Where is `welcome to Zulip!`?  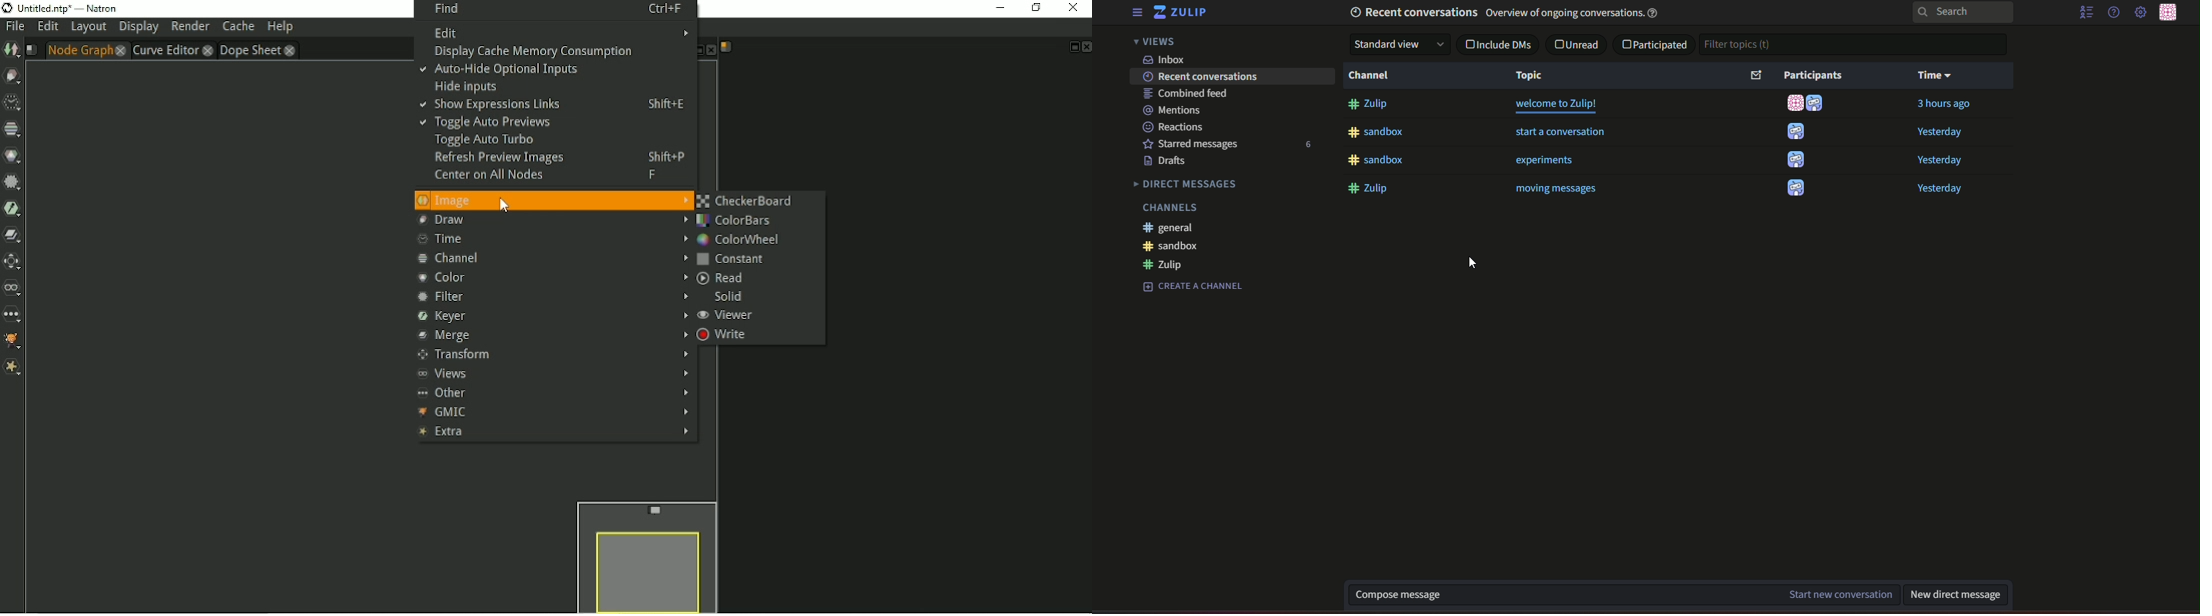
welcome to Zulip! is located at coordinates (1558, 105).